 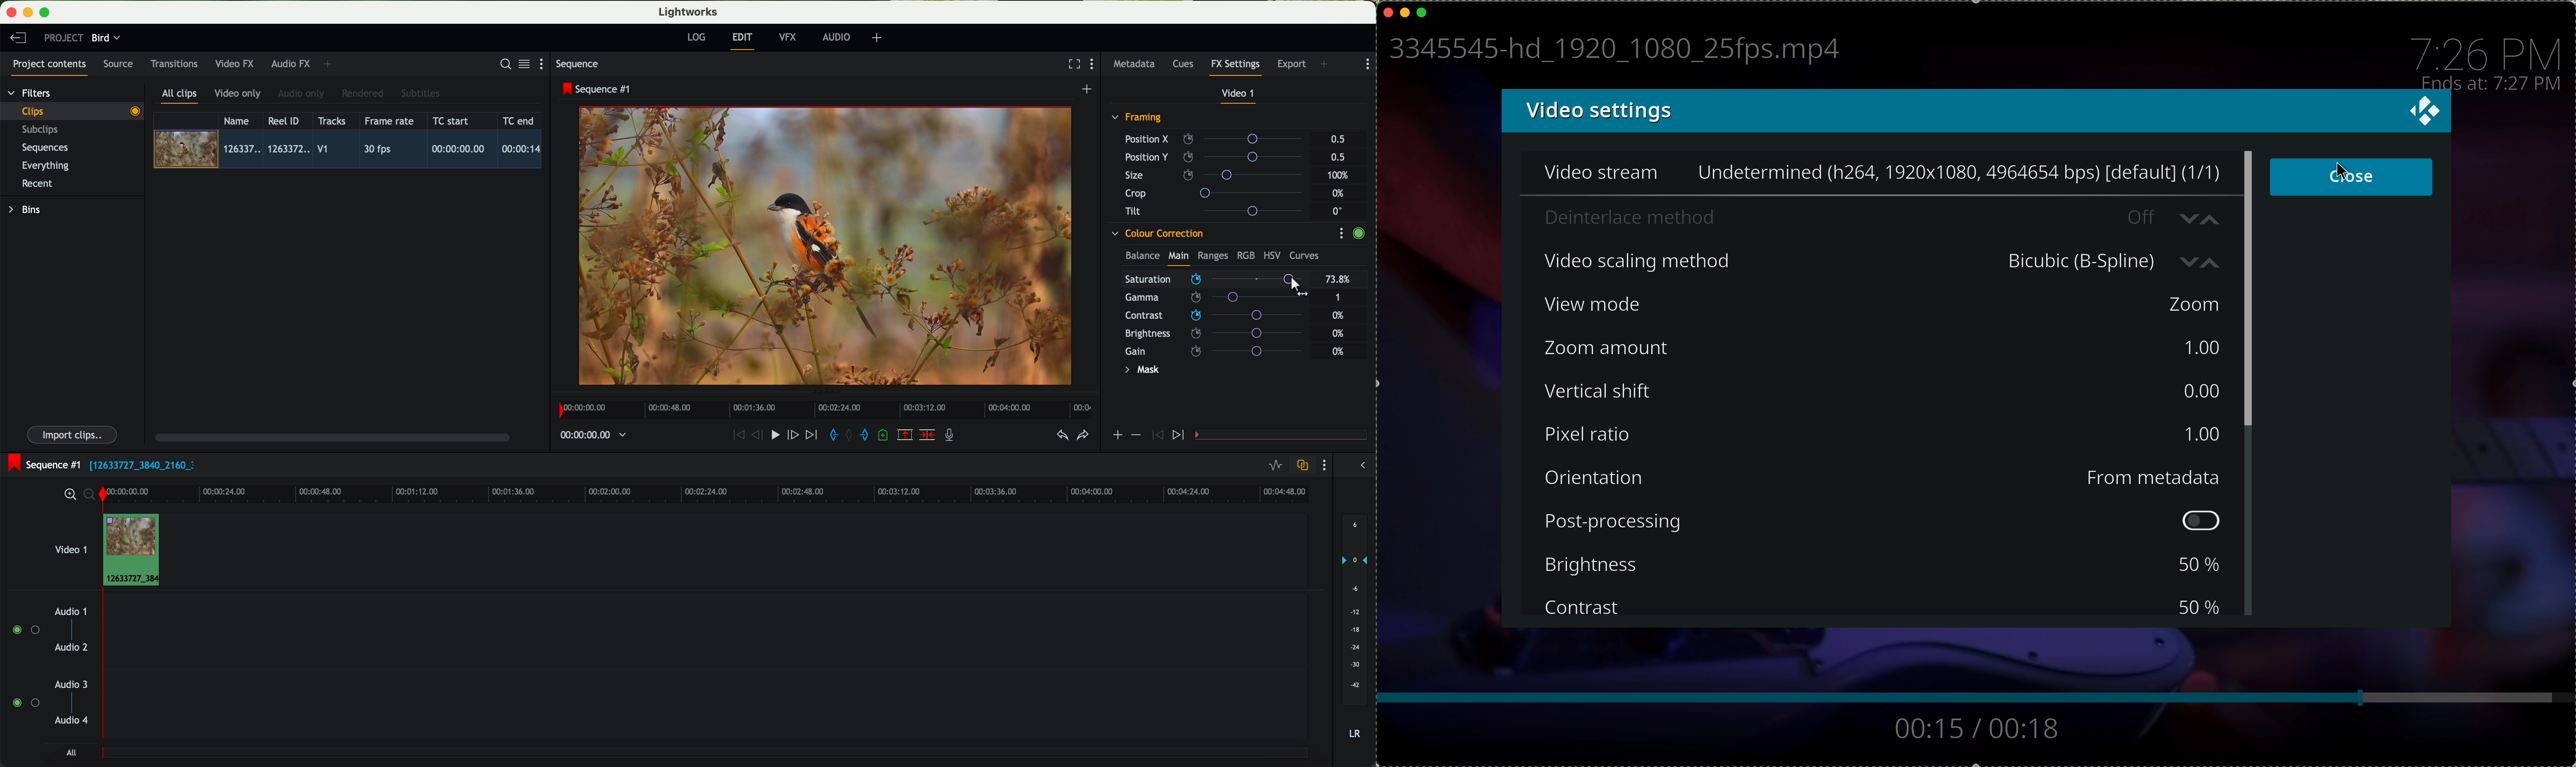 I want to click on 0%, so click(x=1340, y=315).